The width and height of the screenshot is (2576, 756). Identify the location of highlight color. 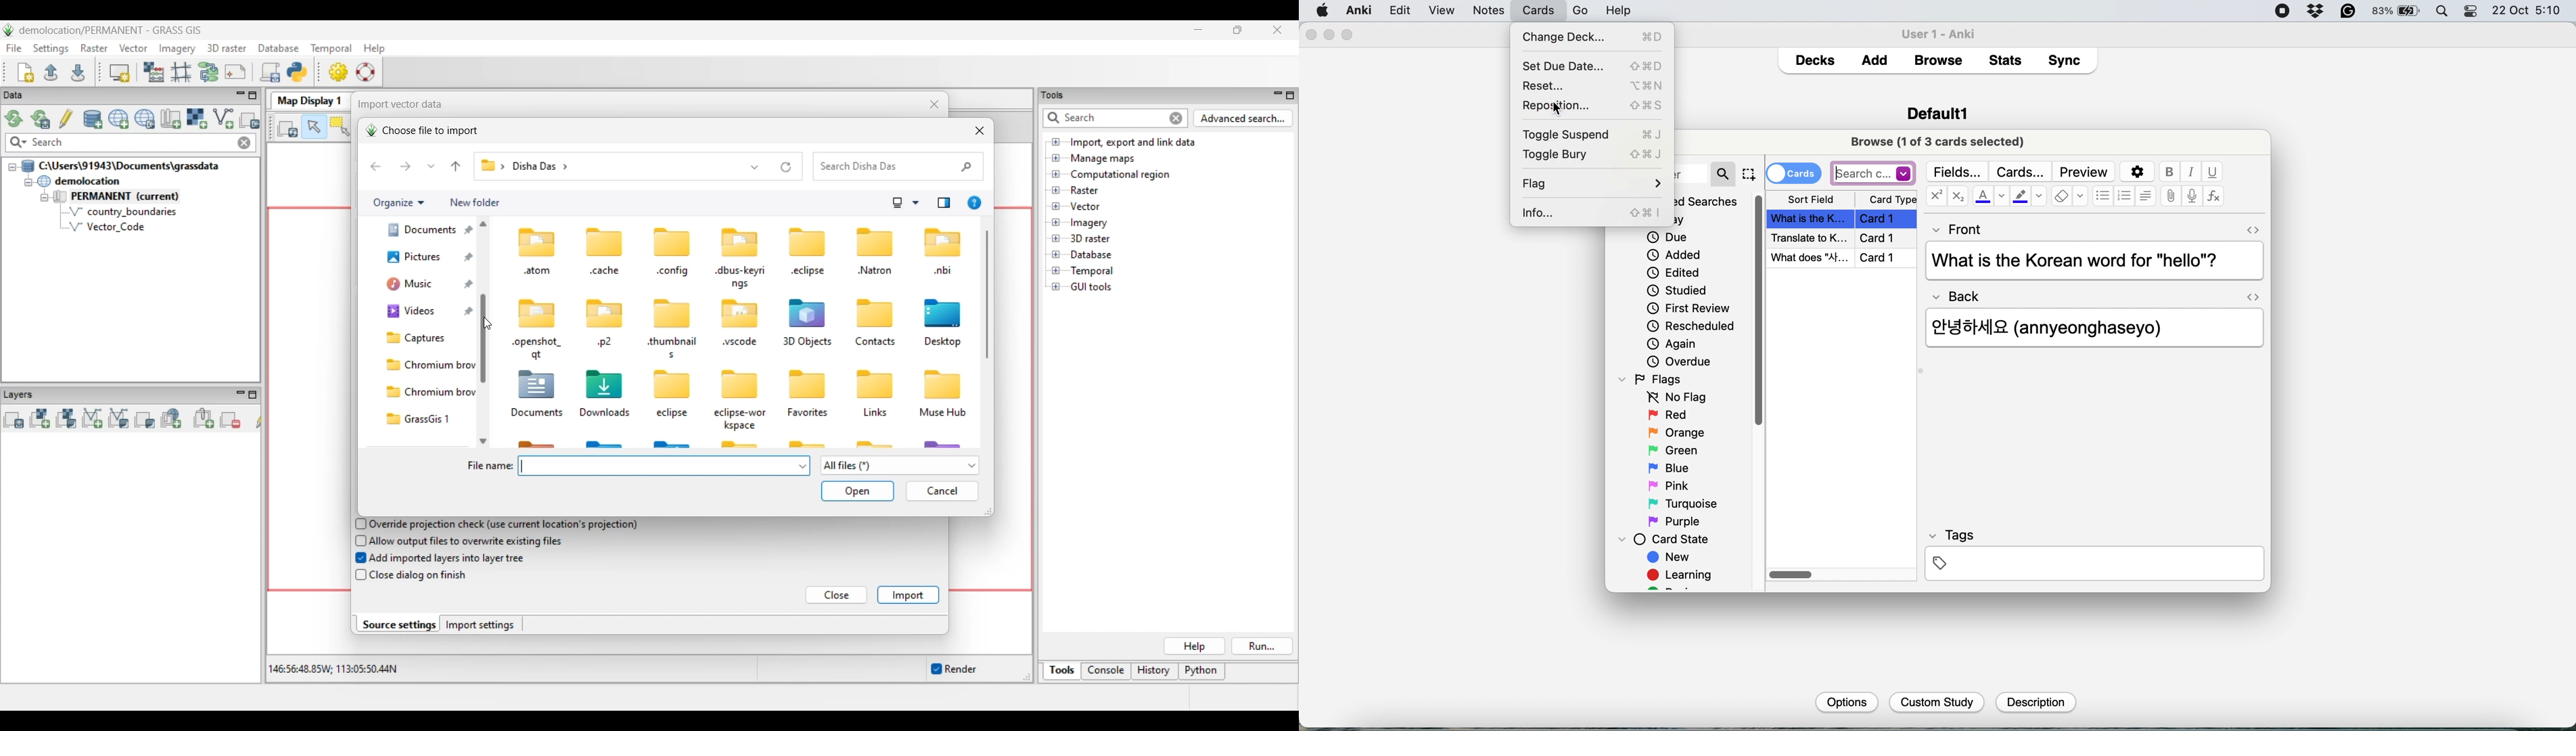
(2028, 198).